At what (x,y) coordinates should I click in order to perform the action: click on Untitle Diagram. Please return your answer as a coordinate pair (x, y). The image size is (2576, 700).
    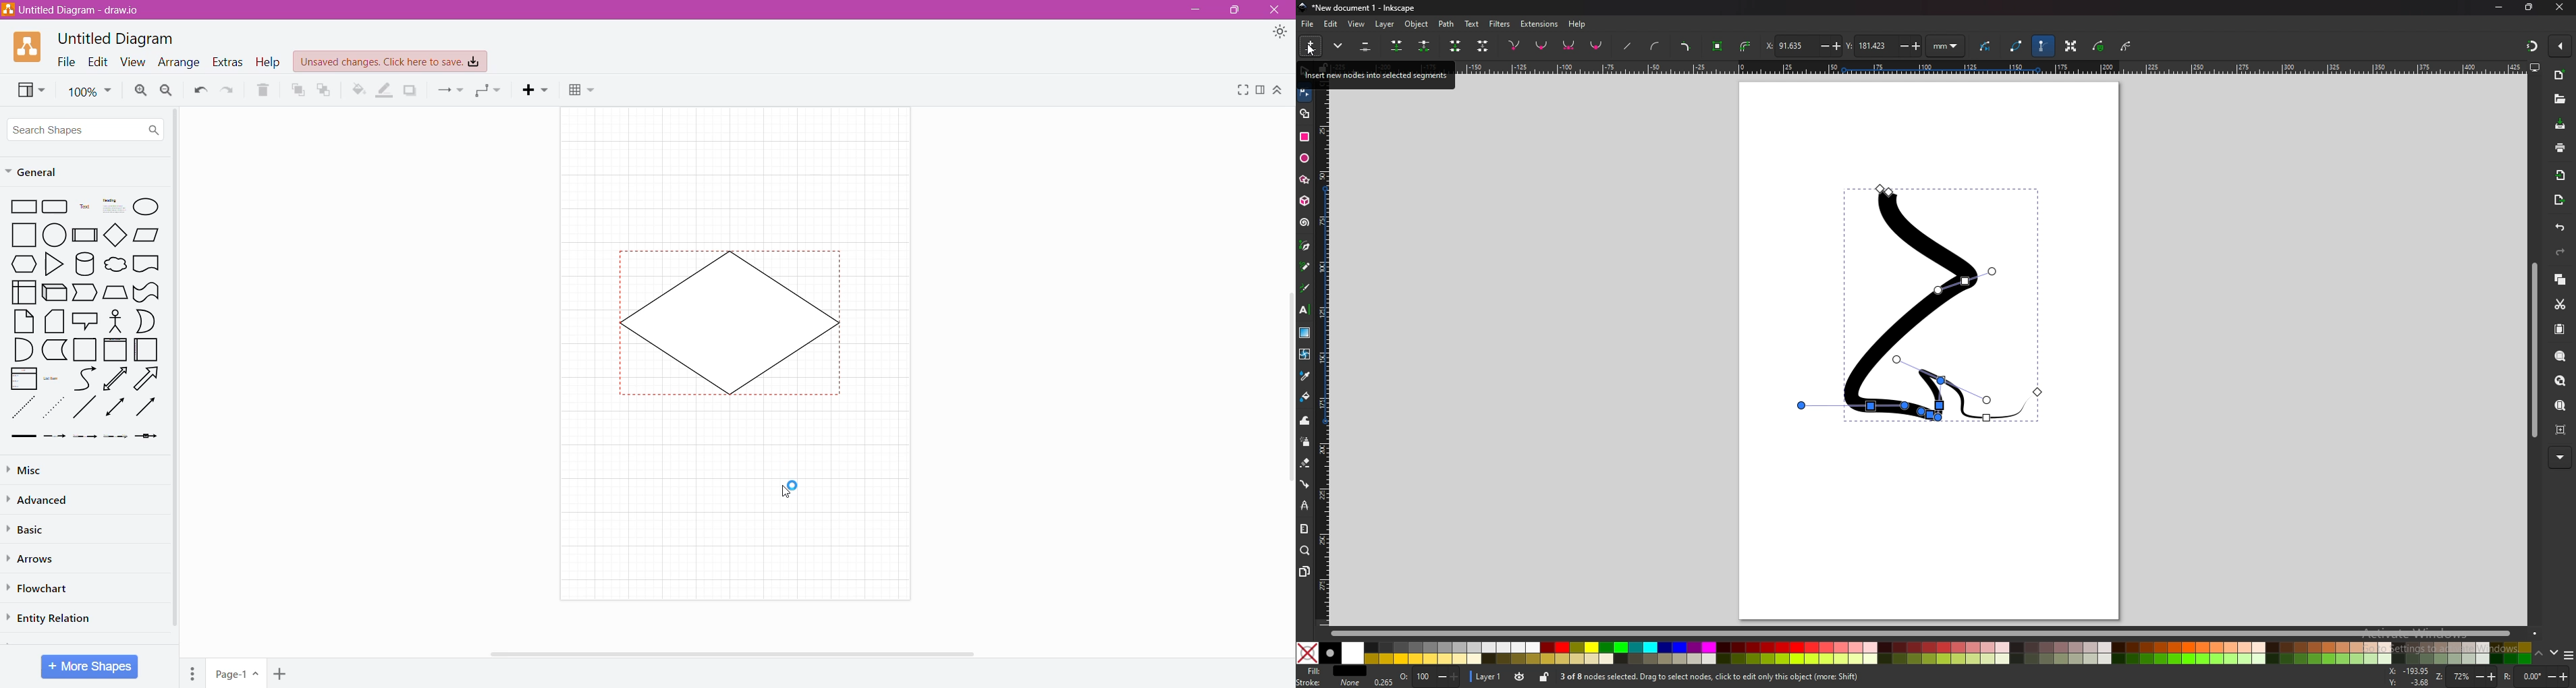
    Looking at the image, I should click on (118, 39).